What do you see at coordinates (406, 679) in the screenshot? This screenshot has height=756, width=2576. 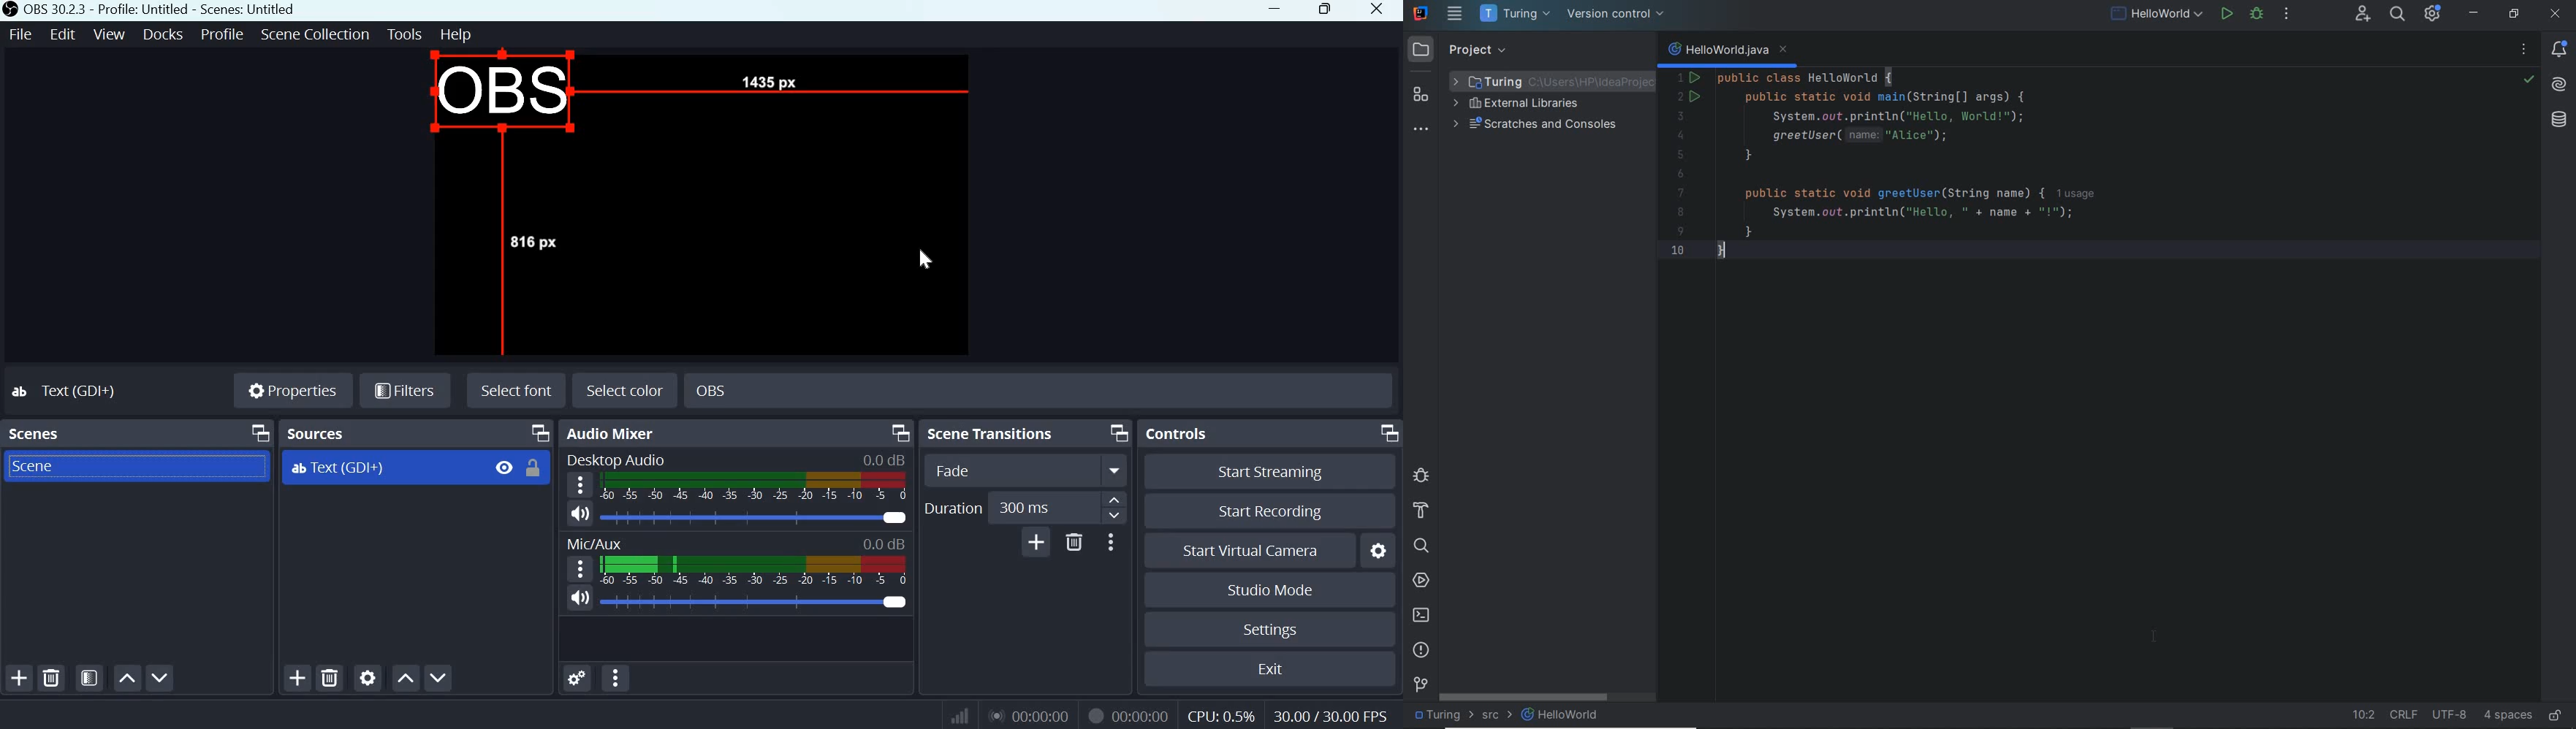 I see `Move source(s) up` at bounding box center [406, 679].